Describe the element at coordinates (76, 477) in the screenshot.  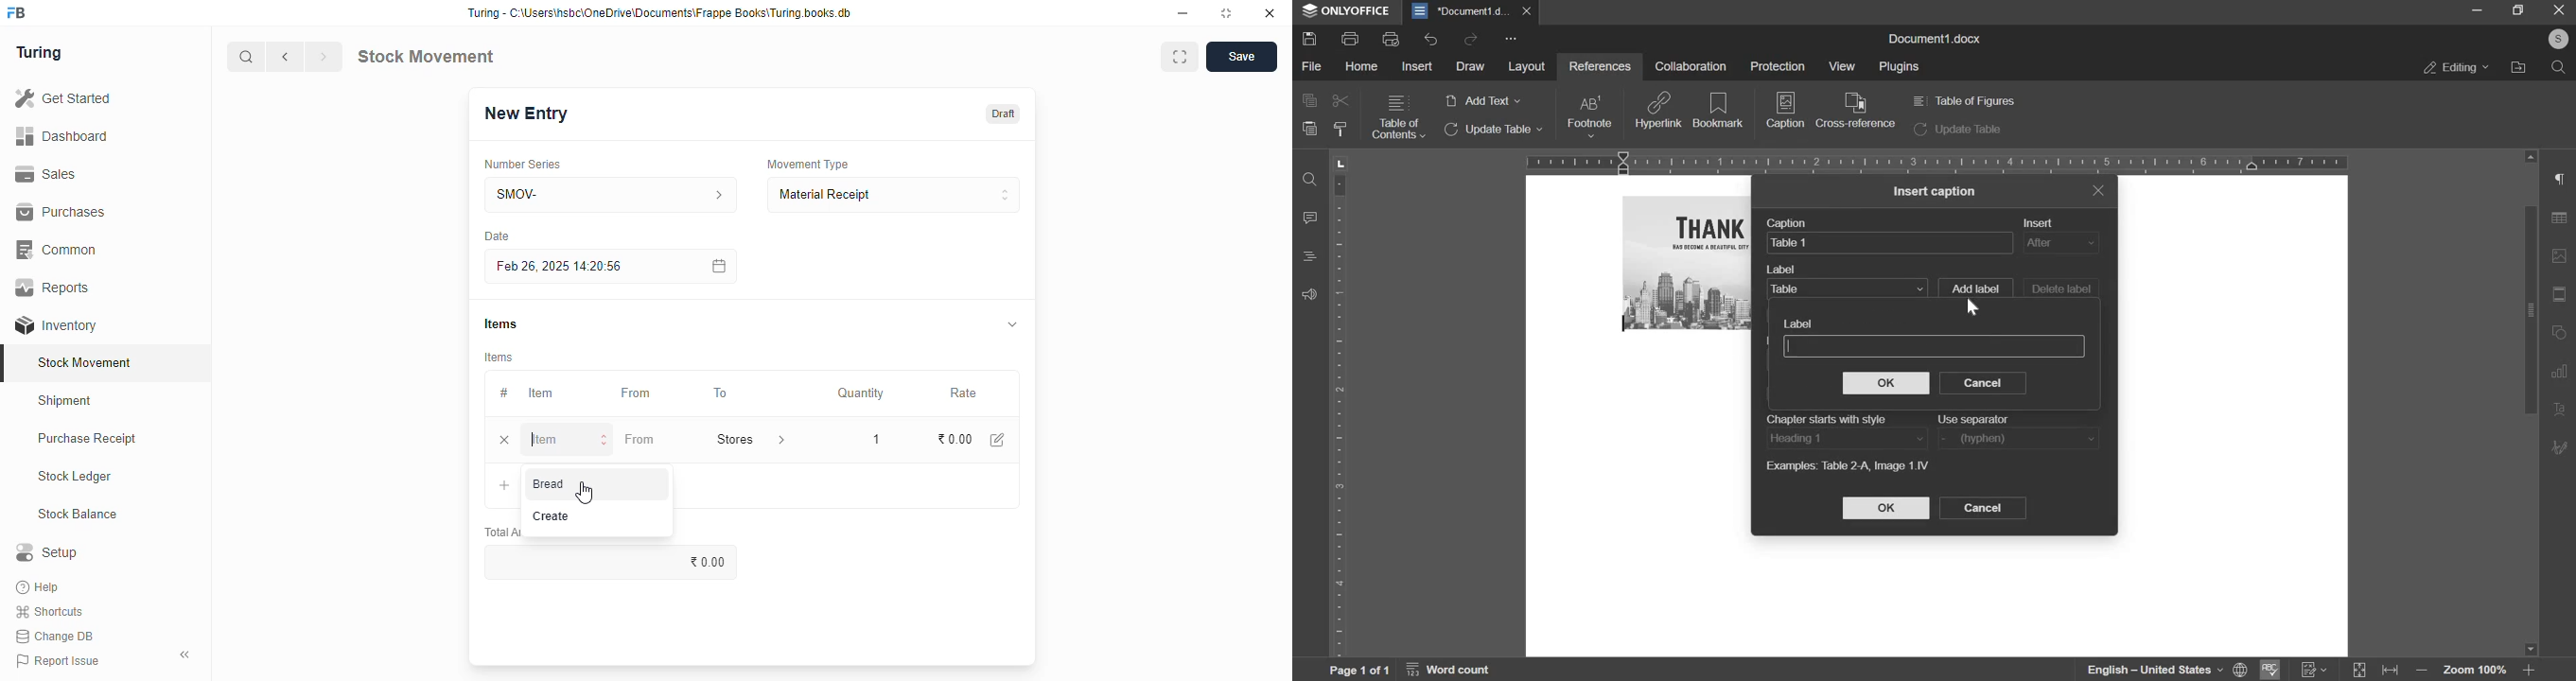
I see `stock ledger` at that location.